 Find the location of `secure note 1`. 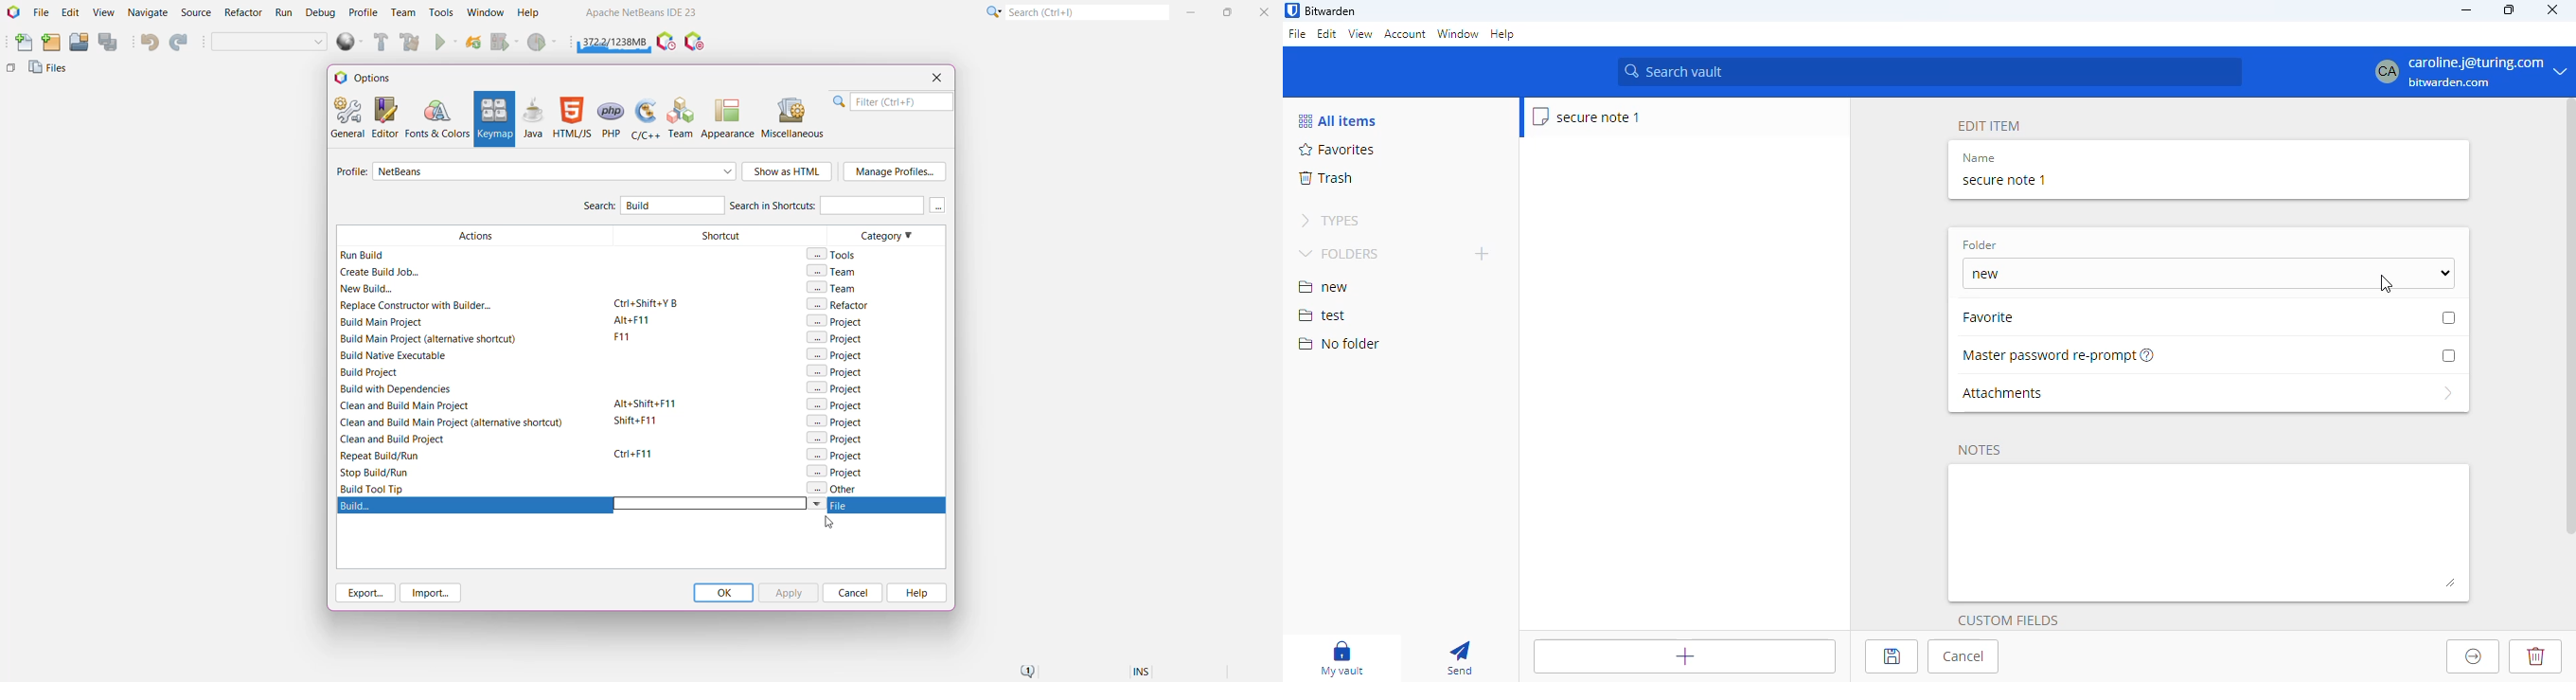

secure note 1 is located at coordinates (1588, 117).